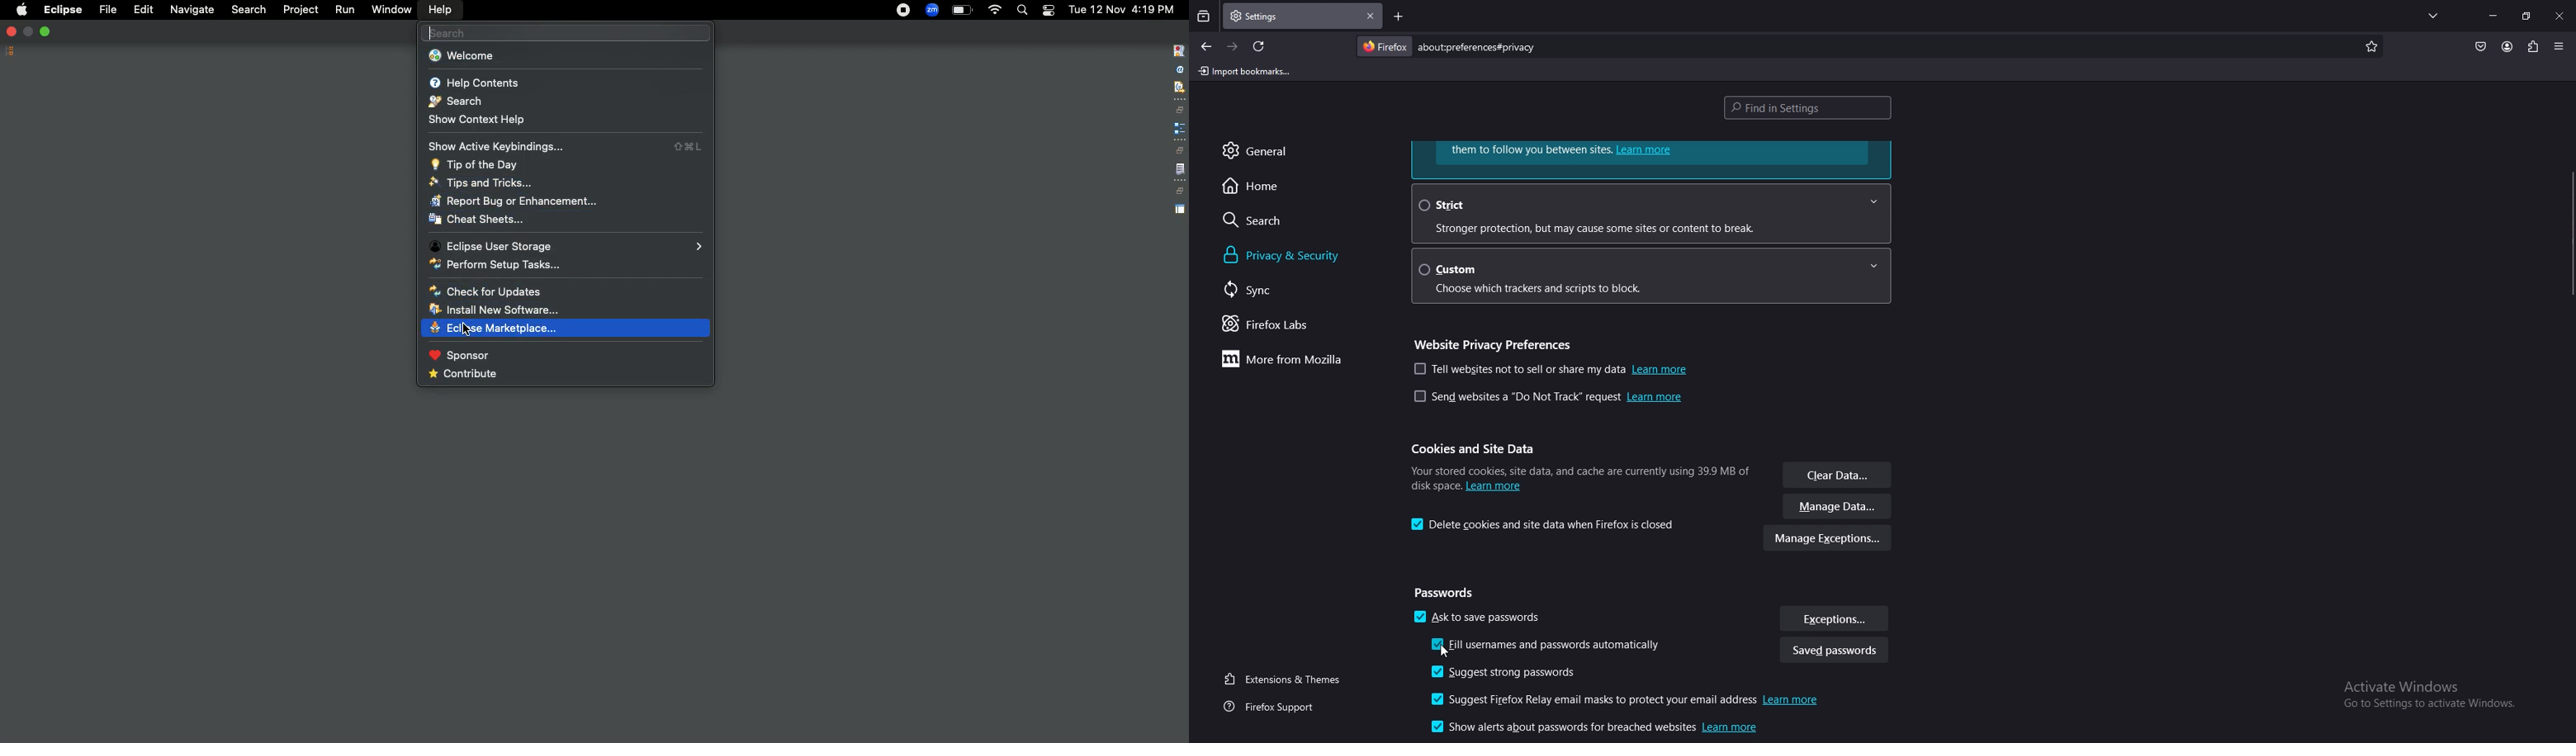  Describe the element at coordinates (485, 121) in the screenshot. I see `Show content help` at that location.